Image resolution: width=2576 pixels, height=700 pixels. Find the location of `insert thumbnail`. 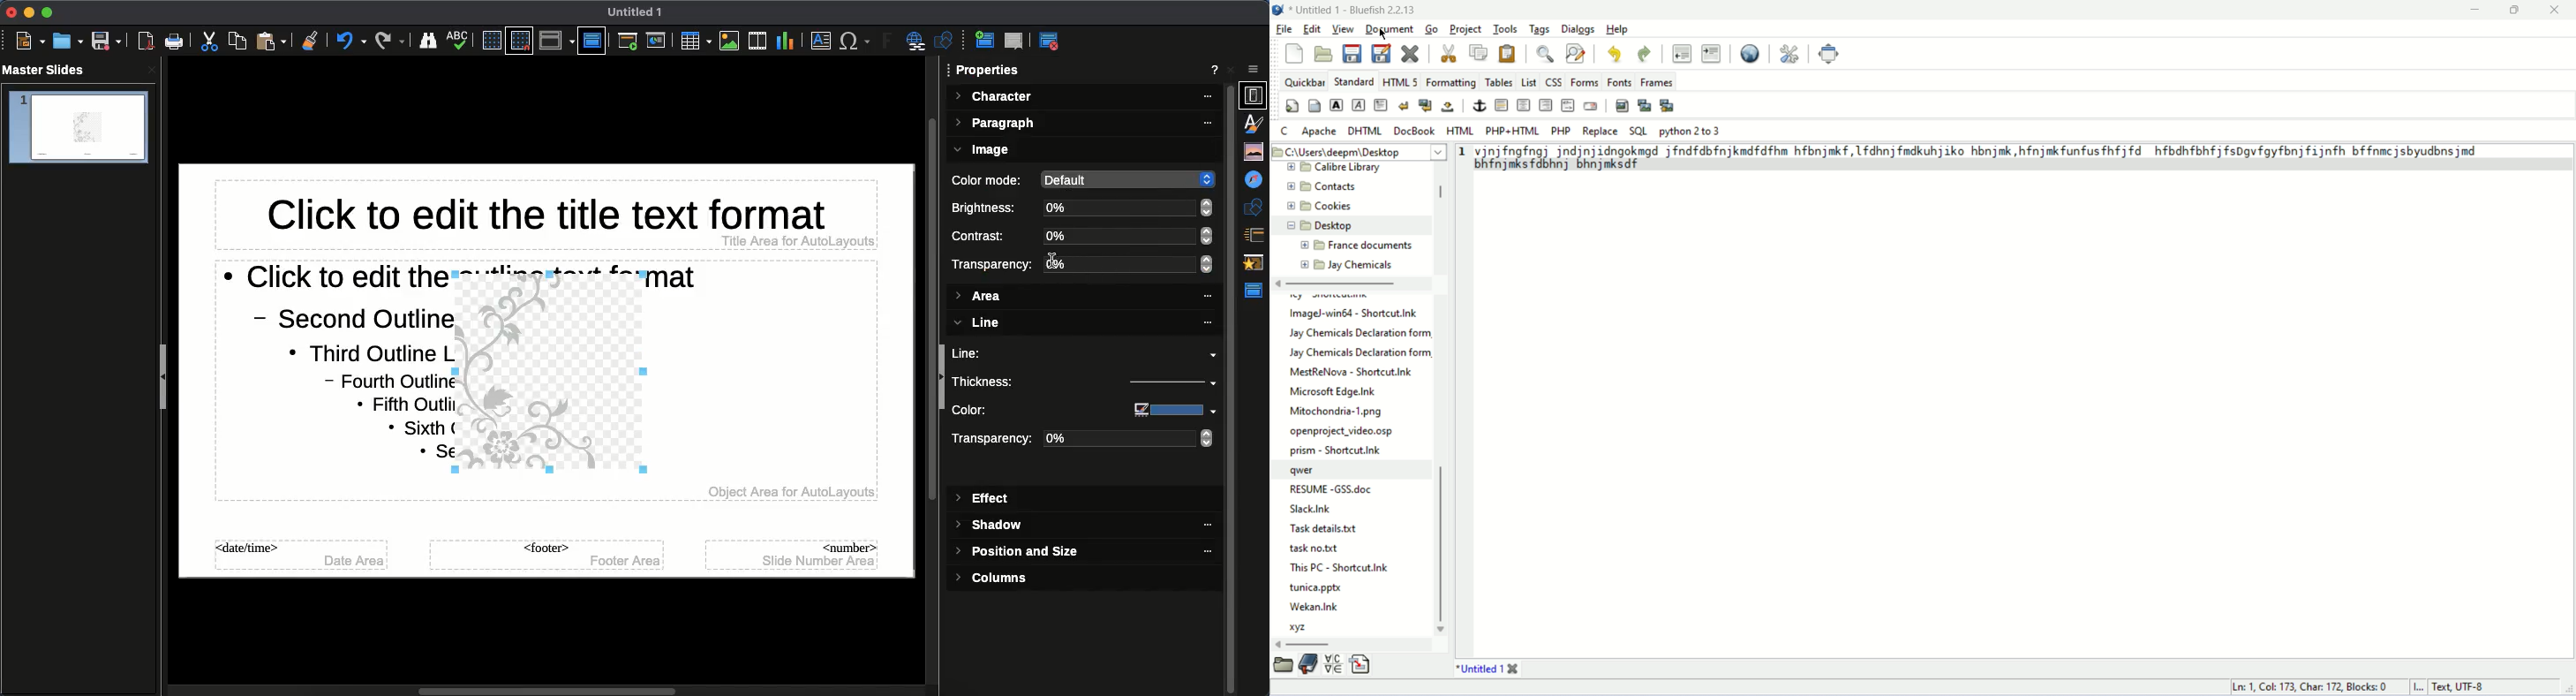

insert thumbnail is located at coordinates (1645, 105).